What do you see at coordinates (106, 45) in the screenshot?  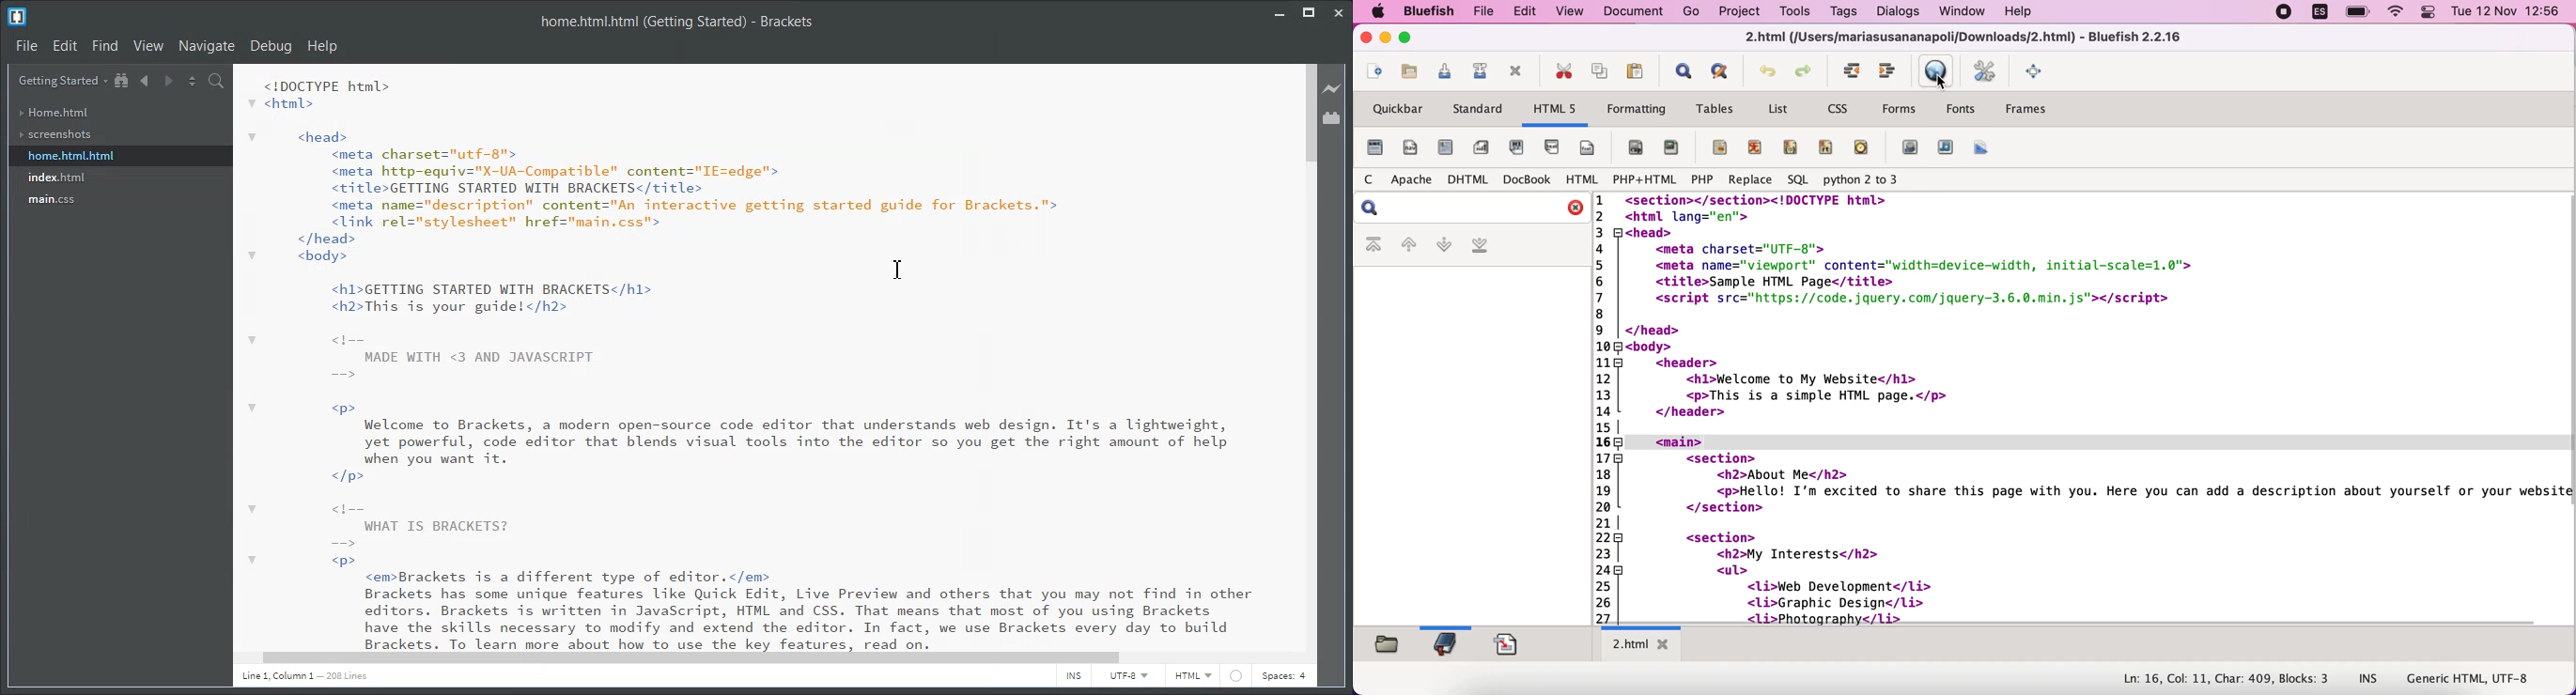 I see `Find` at bounding box center [106, 45].